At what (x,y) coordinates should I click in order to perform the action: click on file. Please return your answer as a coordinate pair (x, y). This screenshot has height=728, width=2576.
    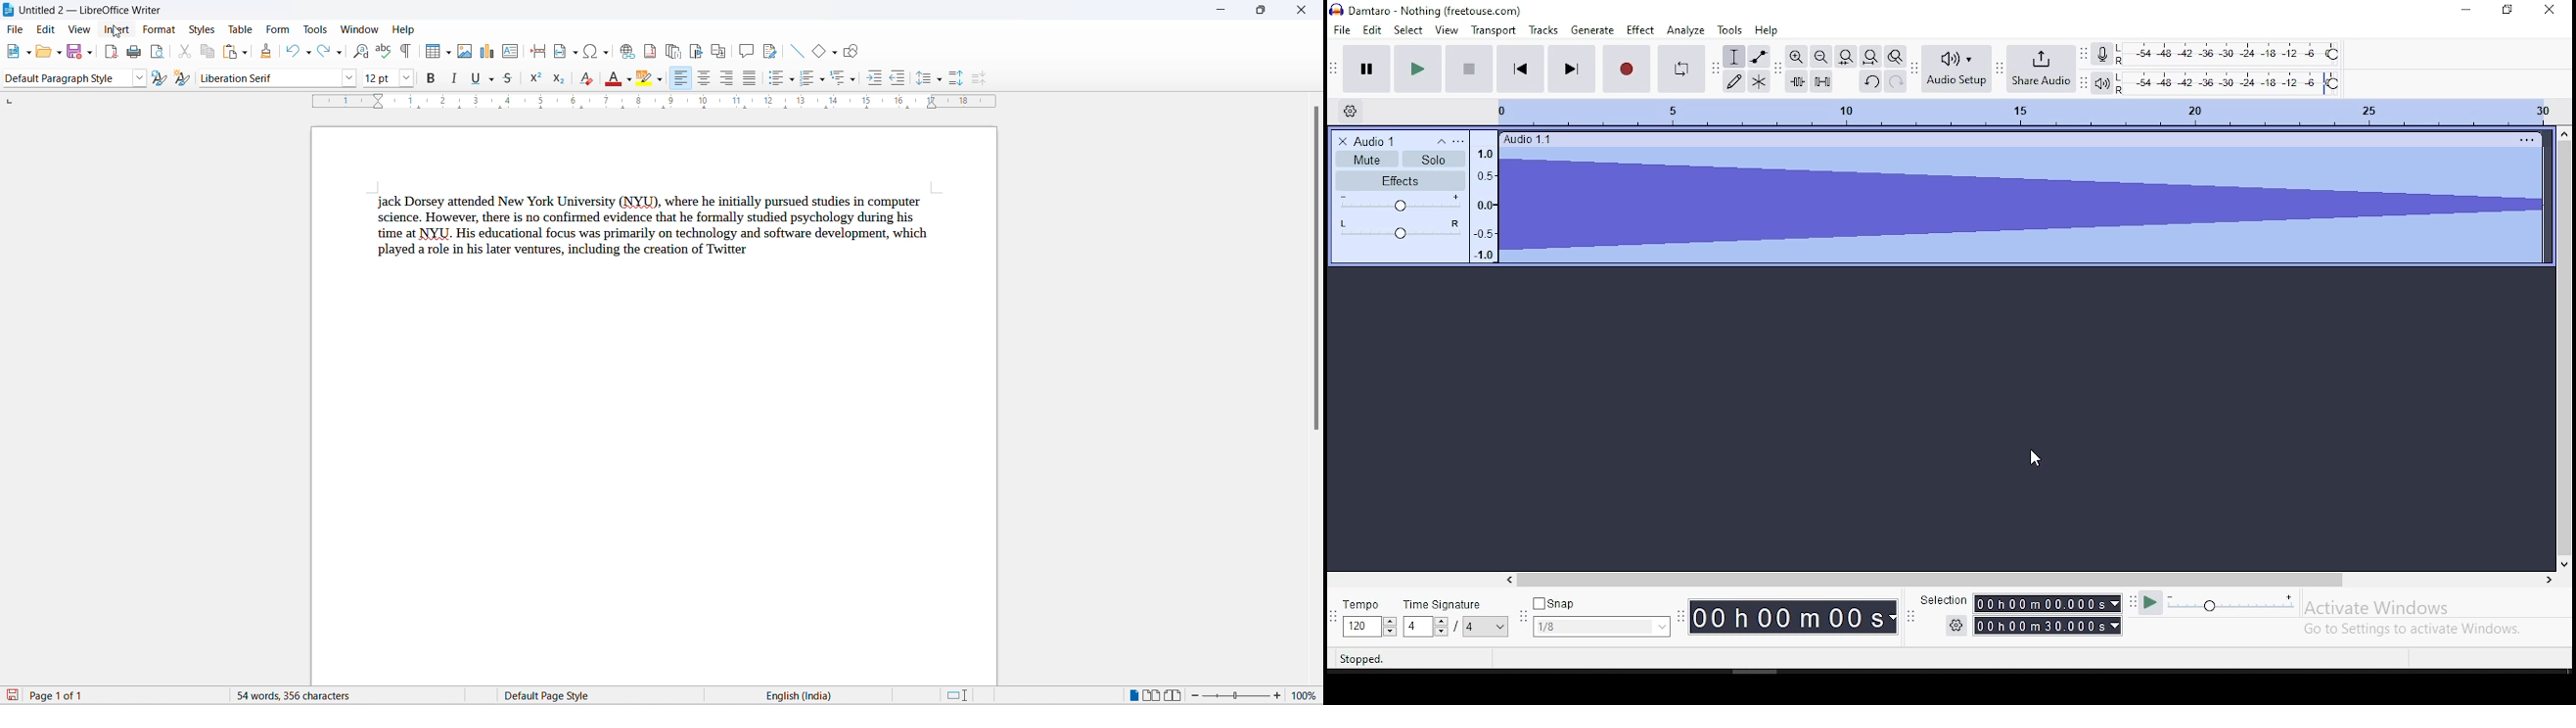
    Looking at the image, I should click on (17, 30).